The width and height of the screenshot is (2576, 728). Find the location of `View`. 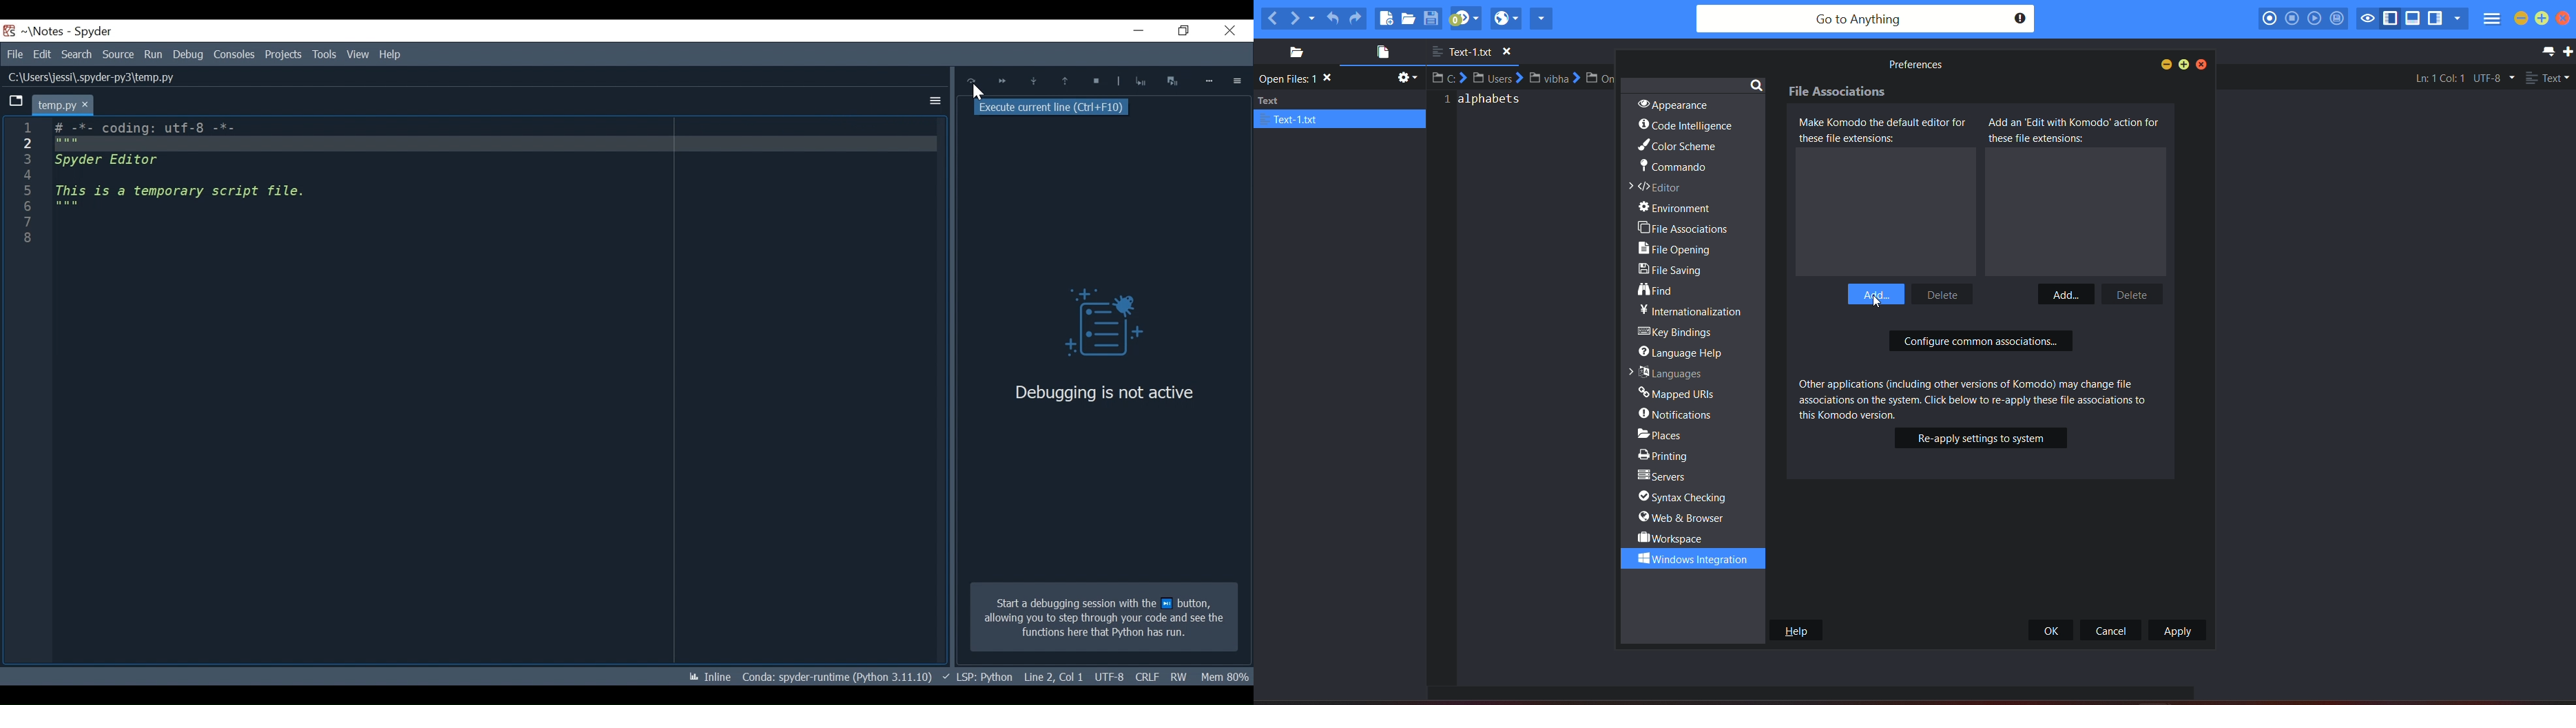

View is located at coordinates (324, 54).